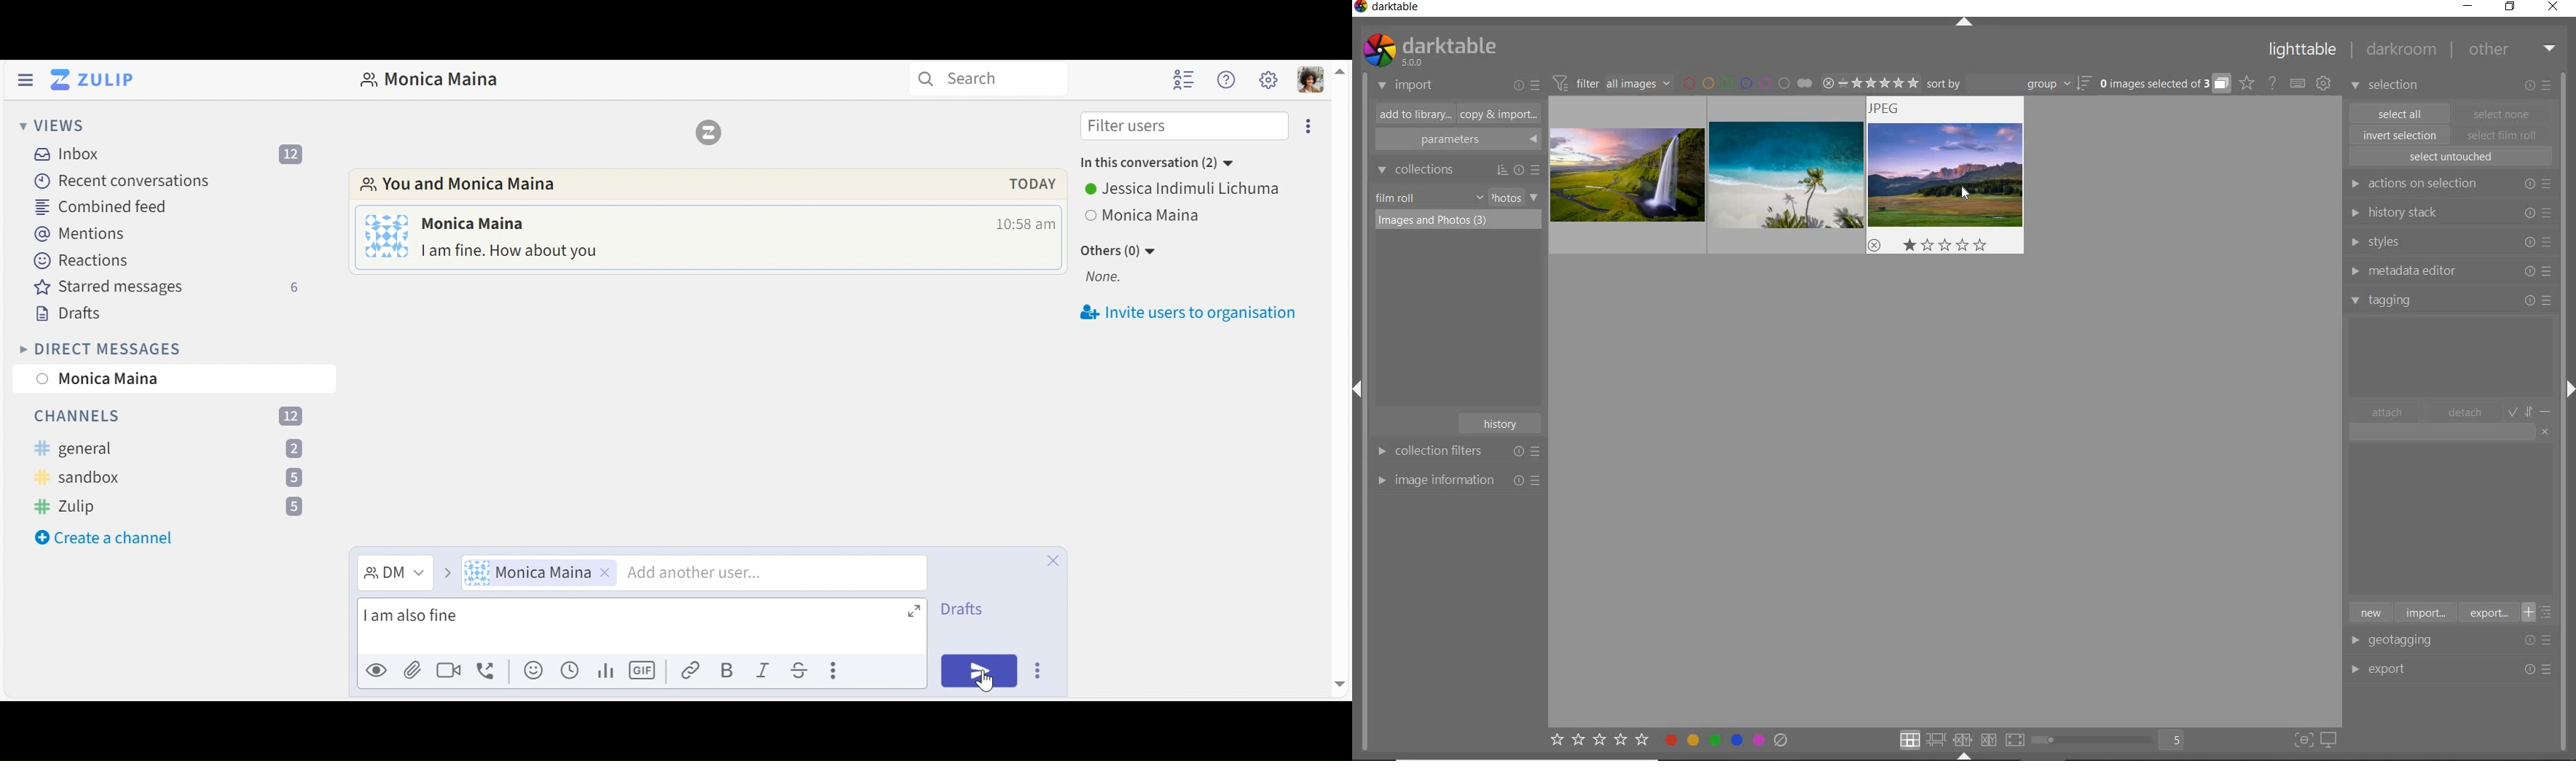 The image size is (2576, 784). What do you see at coordinates (2009, 84) in the screenshot?
I see `sort` at bounding box center [2009, 84].